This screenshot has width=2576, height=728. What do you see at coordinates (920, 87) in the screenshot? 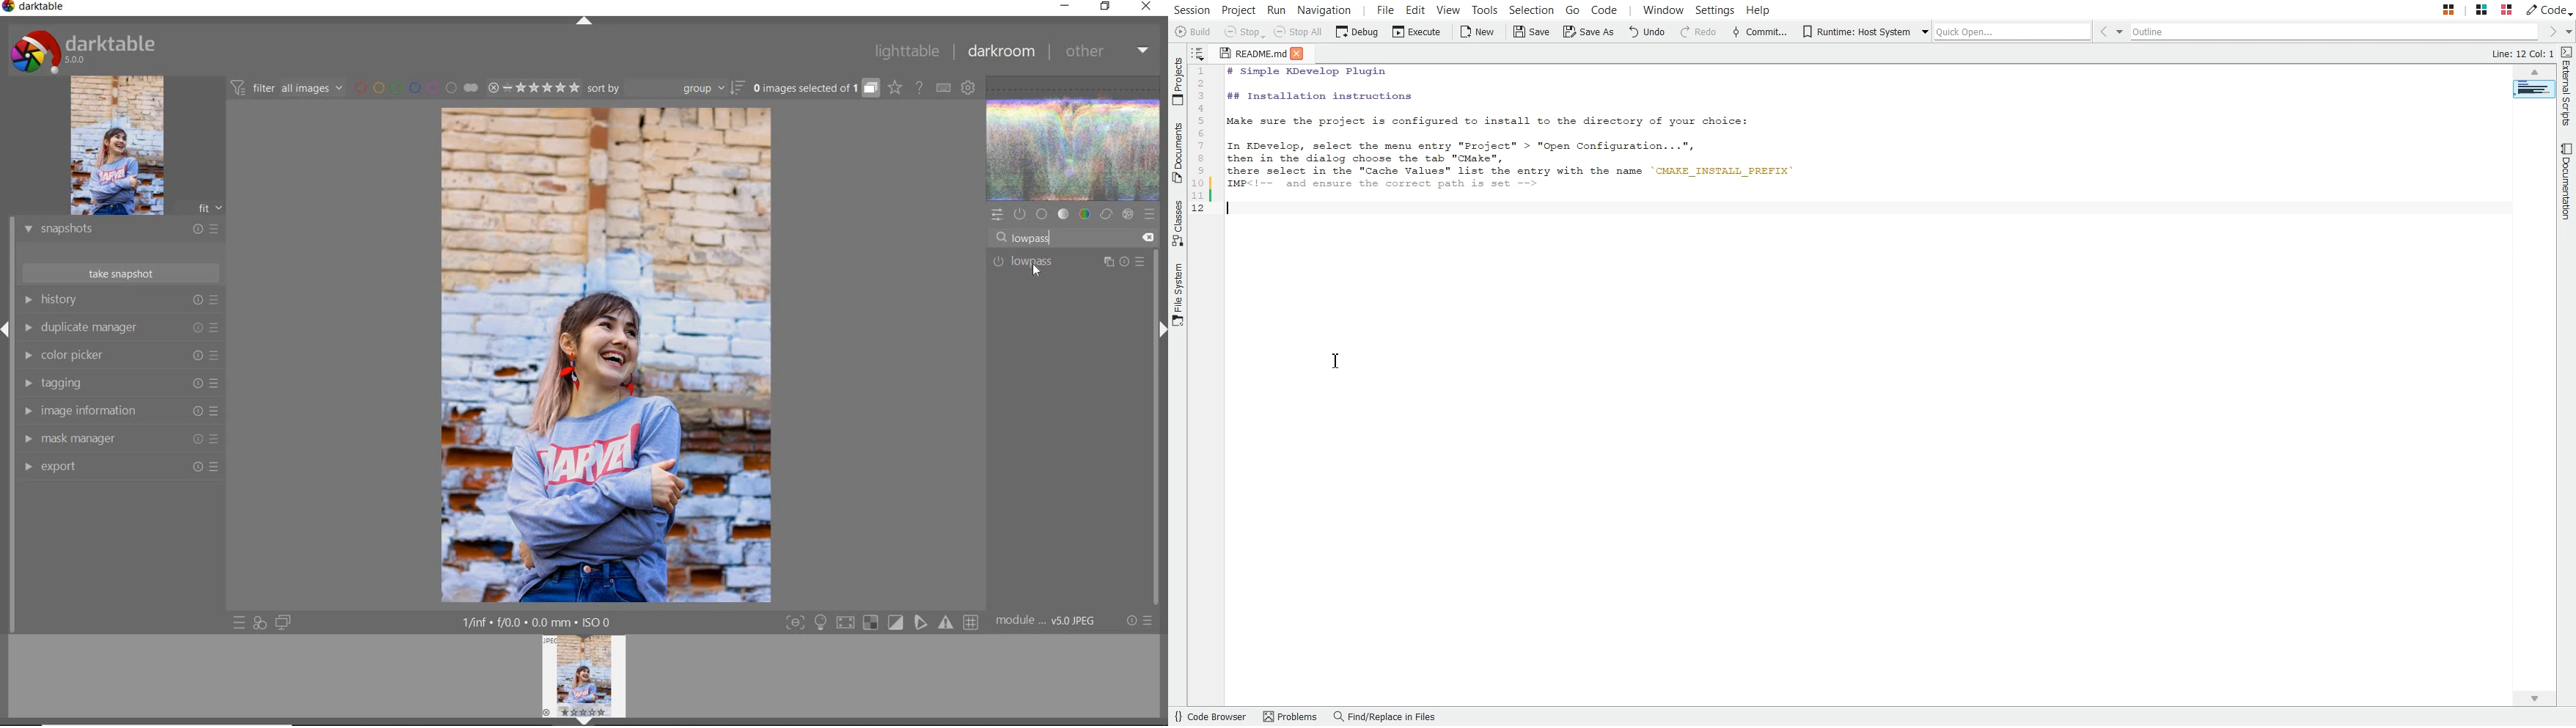
I see `enable online help` at bounding box center [920, 87].